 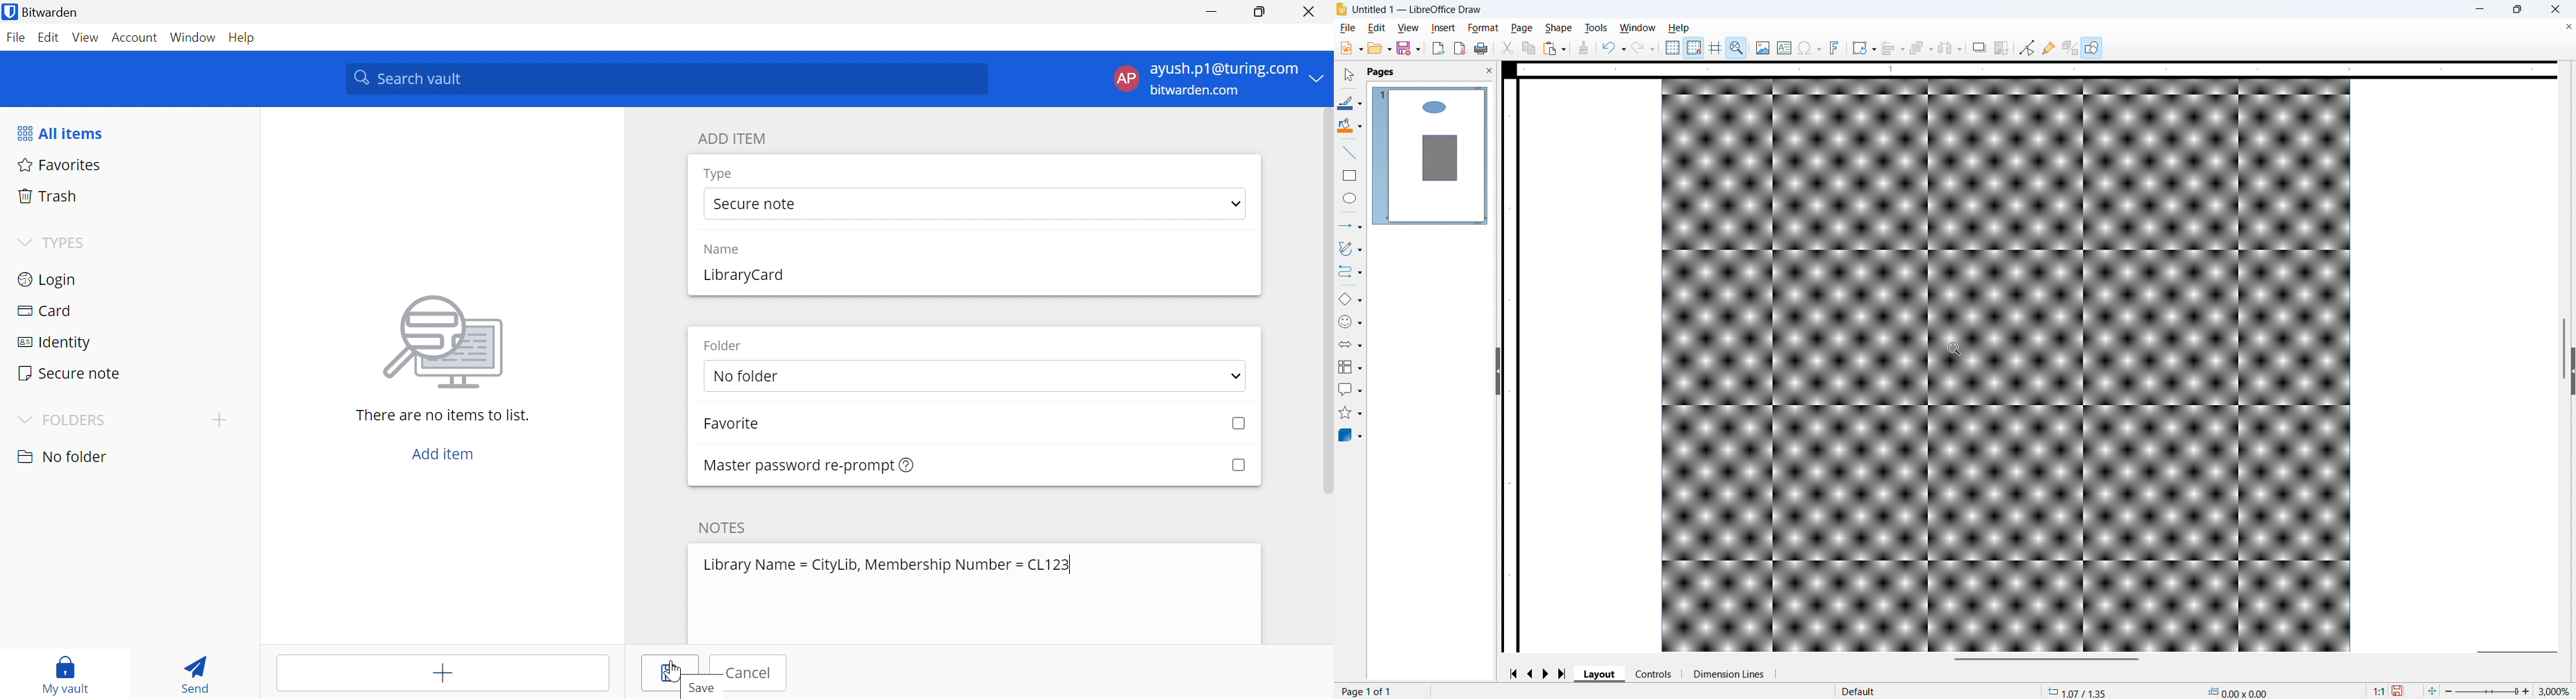 What do you see at coordinates (1417, 10) in the screenshot?
I see `Document title ` at bounding box center [1417, 10].